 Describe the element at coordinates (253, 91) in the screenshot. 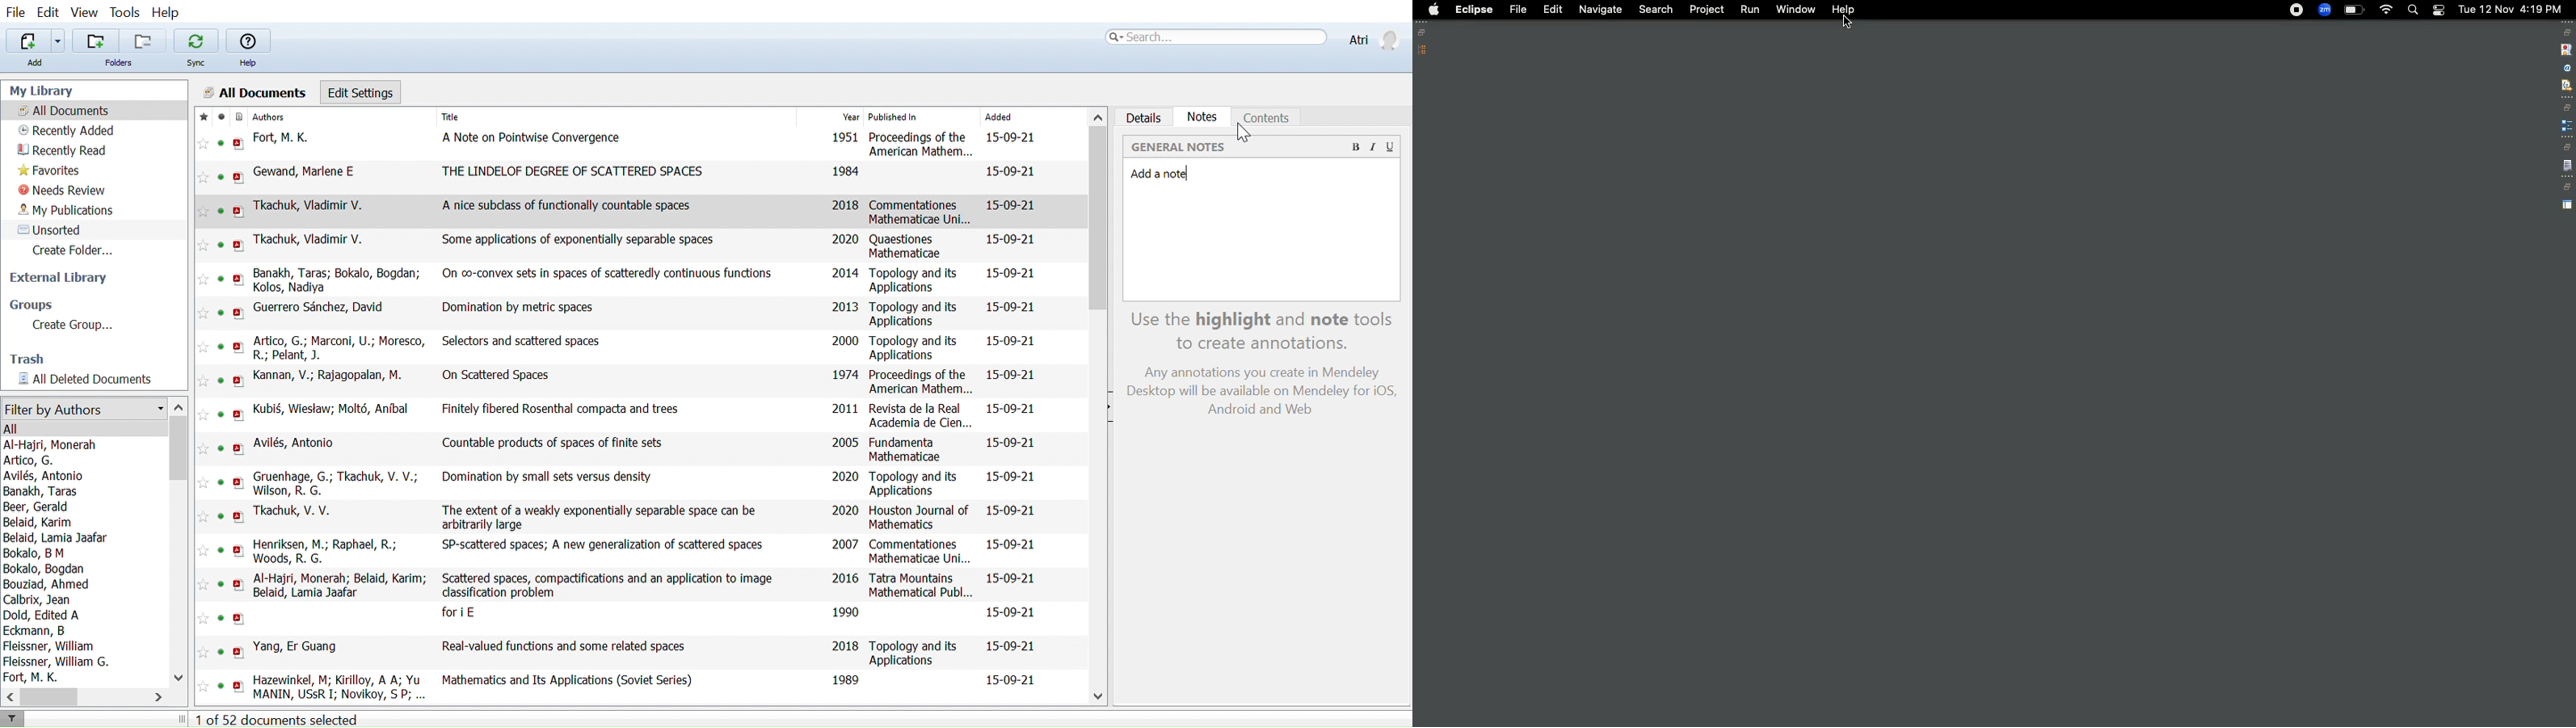

I see `All Documents` at that location.